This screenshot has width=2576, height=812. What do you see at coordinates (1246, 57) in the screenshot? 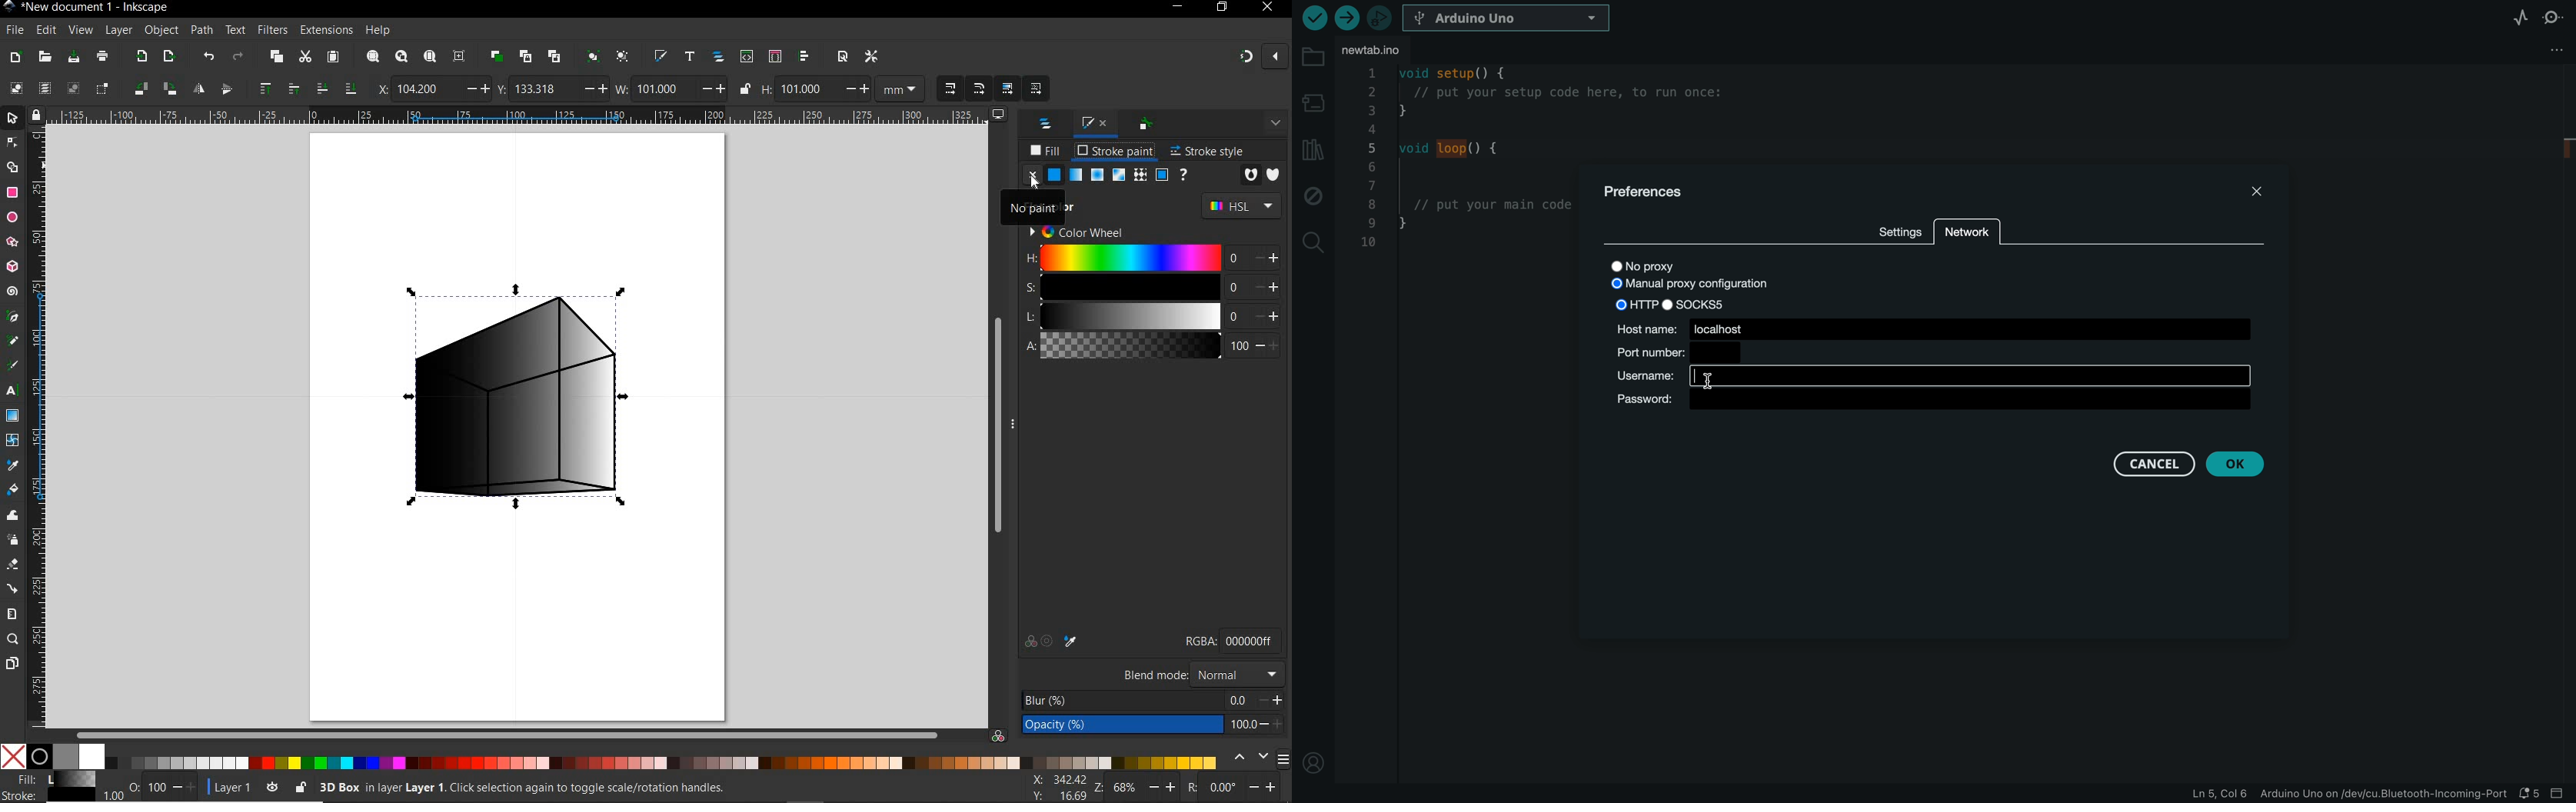
I see `ENABLE SNAPPING TOOL` at bounding box center [1246, 57].